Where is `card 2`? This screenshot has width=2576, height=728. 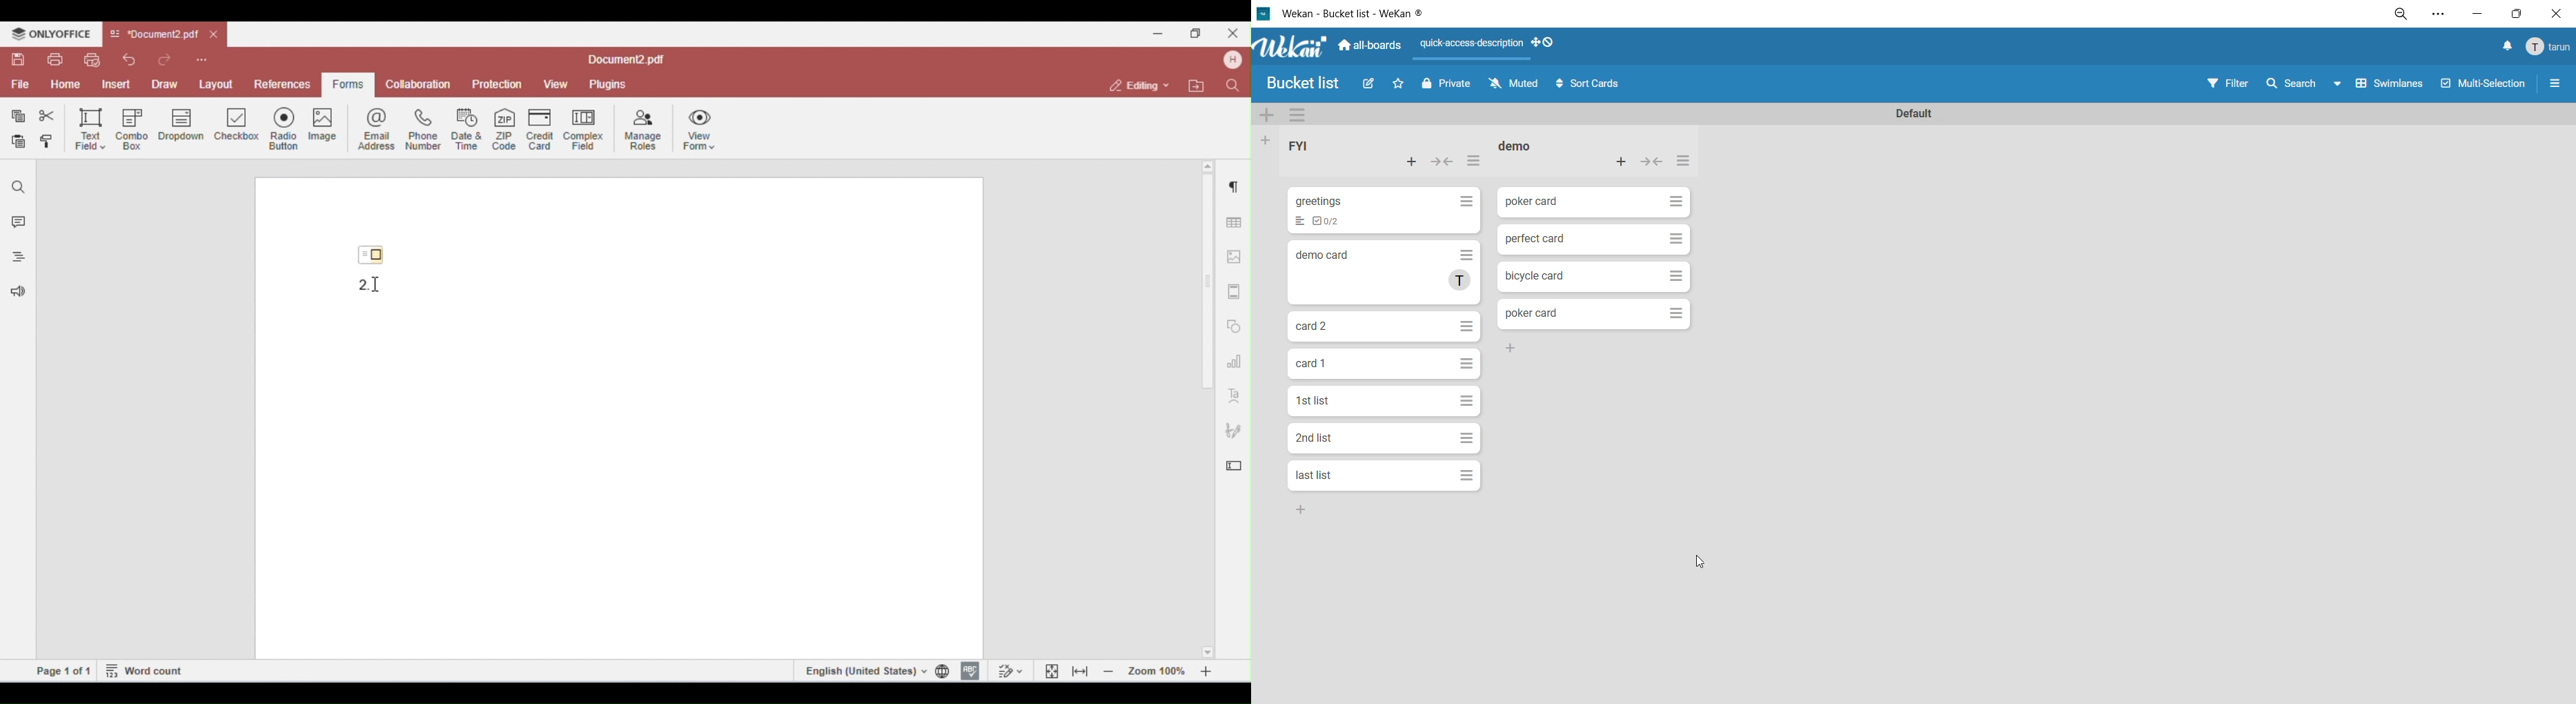 card 2 is located at coordinates (1311, 324).